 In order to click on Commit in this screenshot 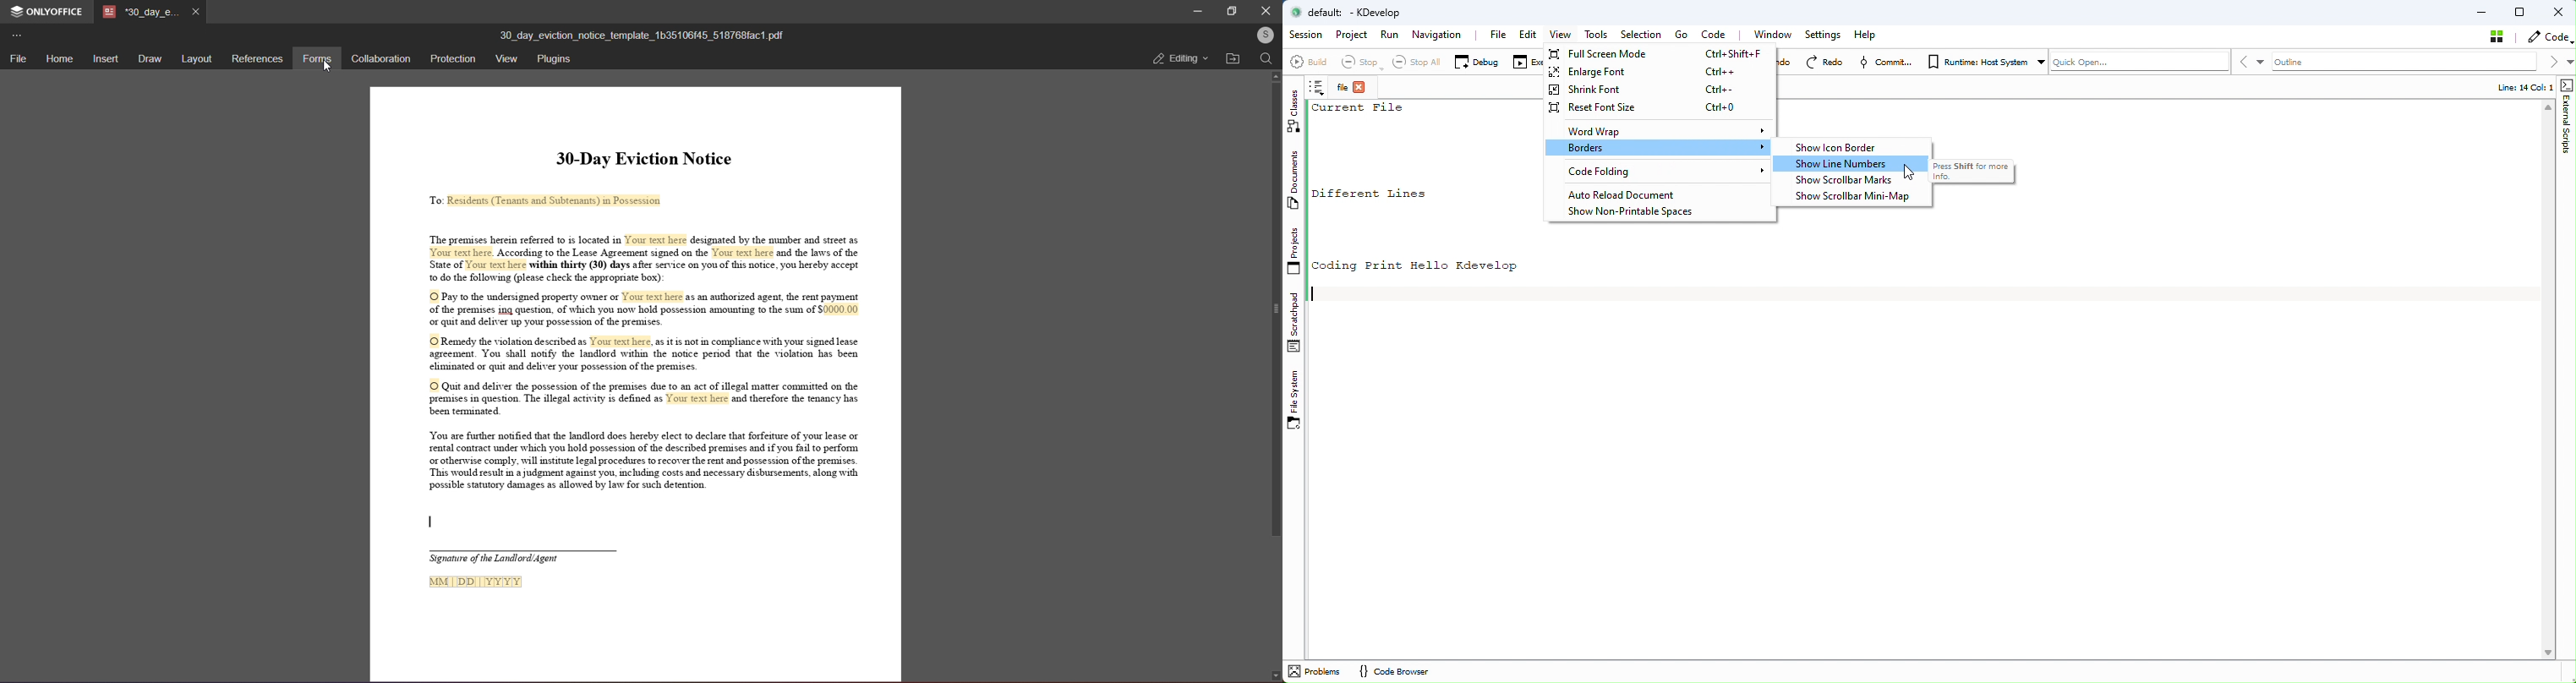, I will do `click(1888, 63)`.